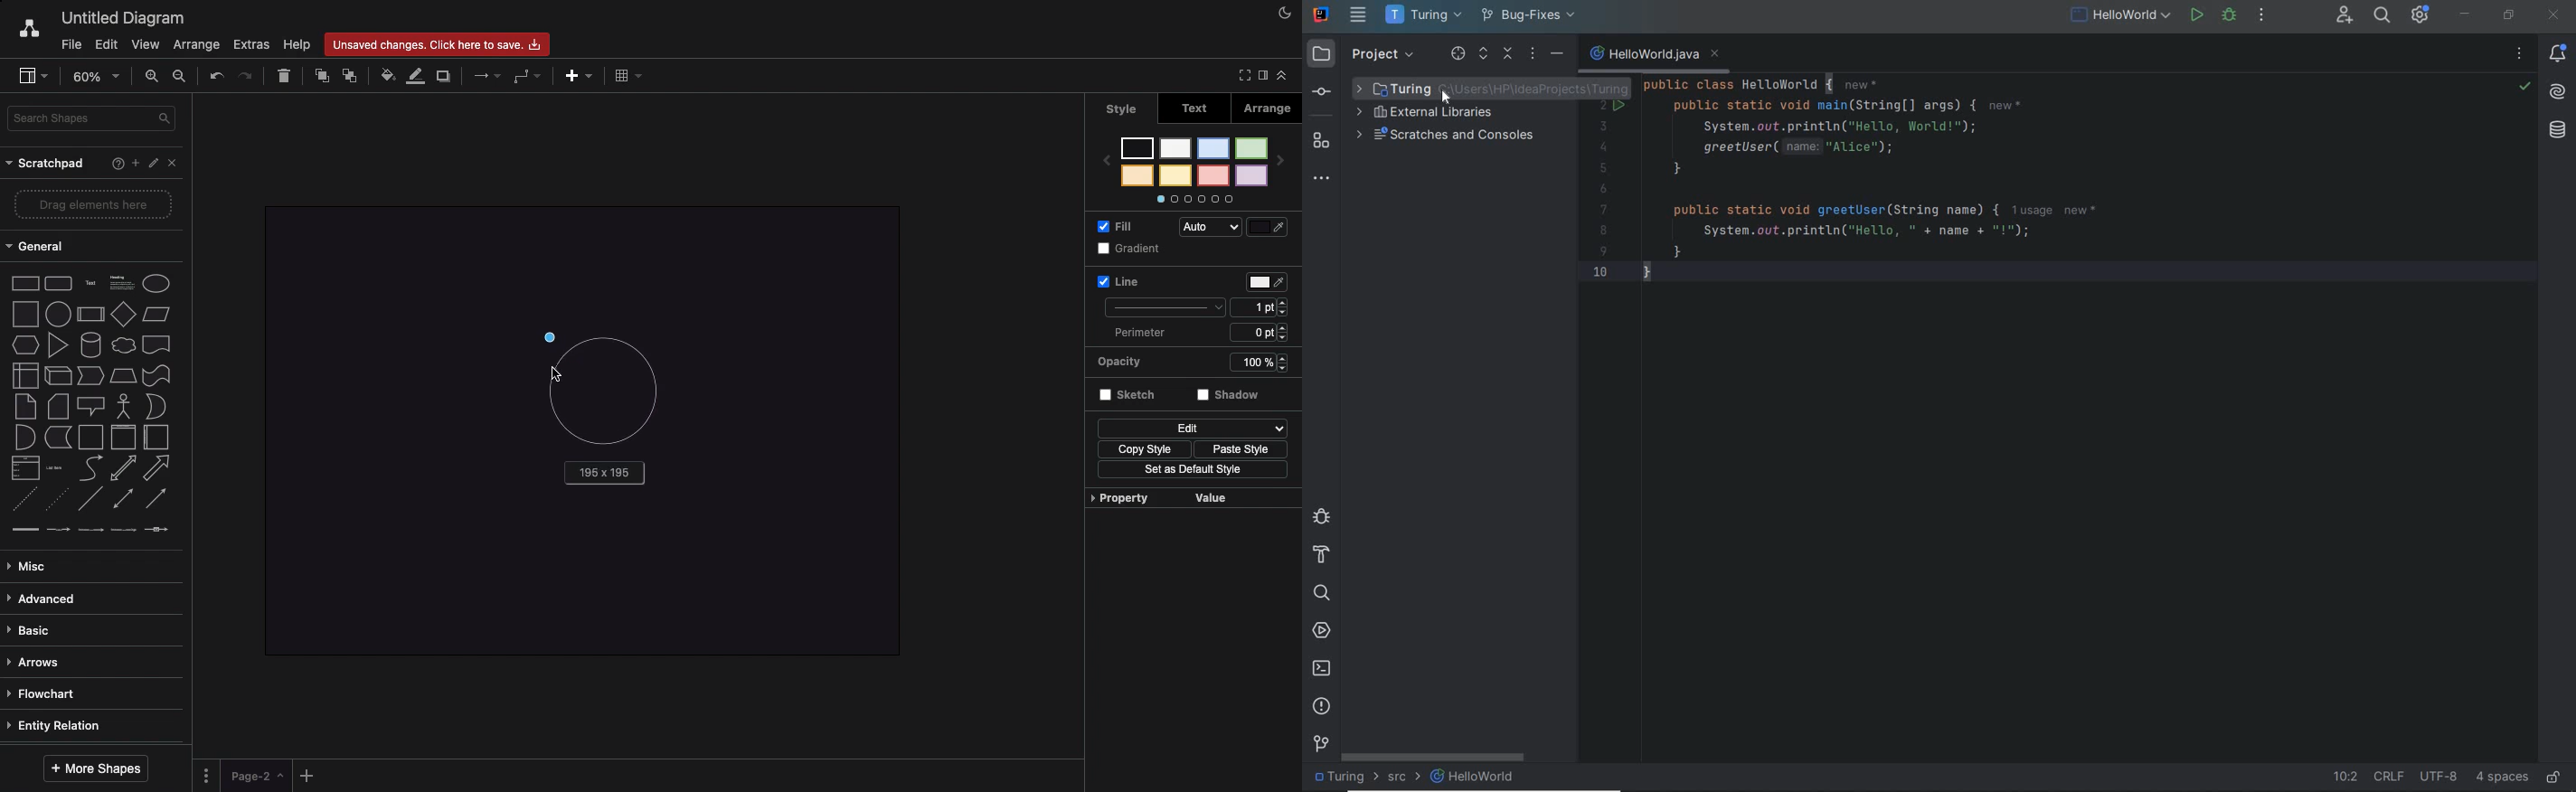  What do you see at coordinates (1321, 555) in the screenshot?
I see `build` at bounding box center [1321, 555].